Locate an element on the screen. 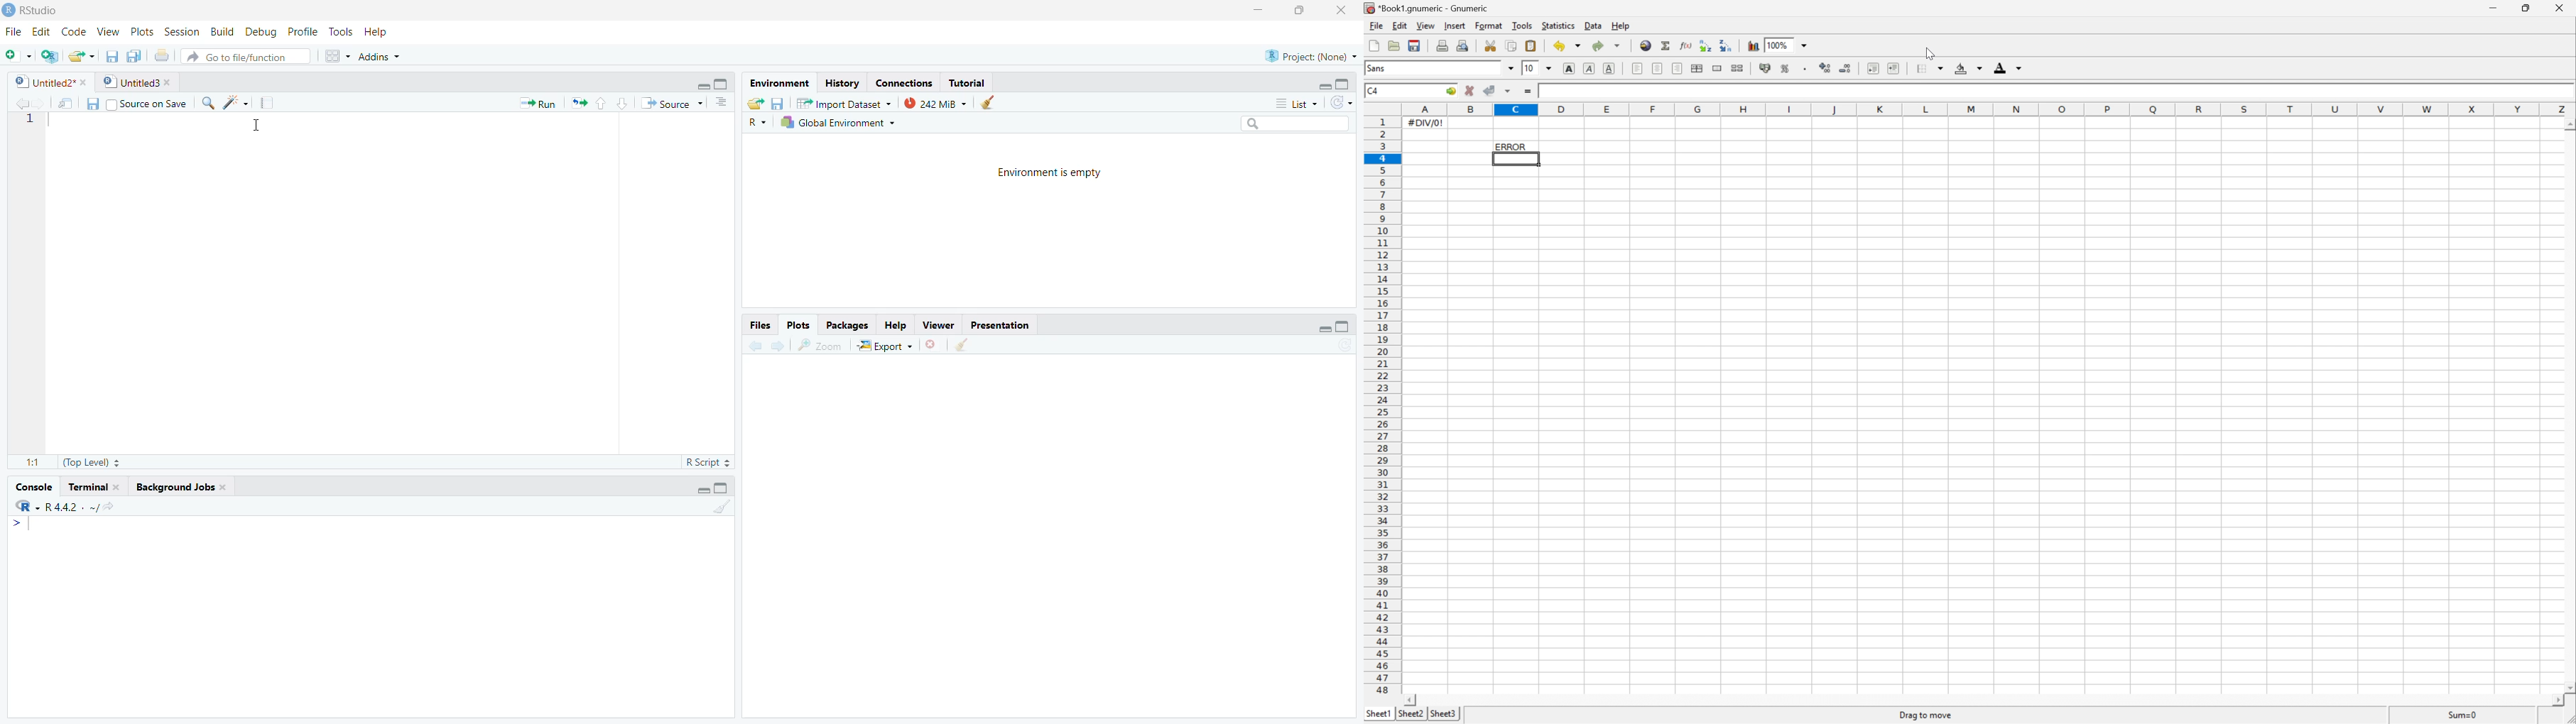 The width and height of the screenshot is (2576, 728). move forward is located at coordinates (40, 102).